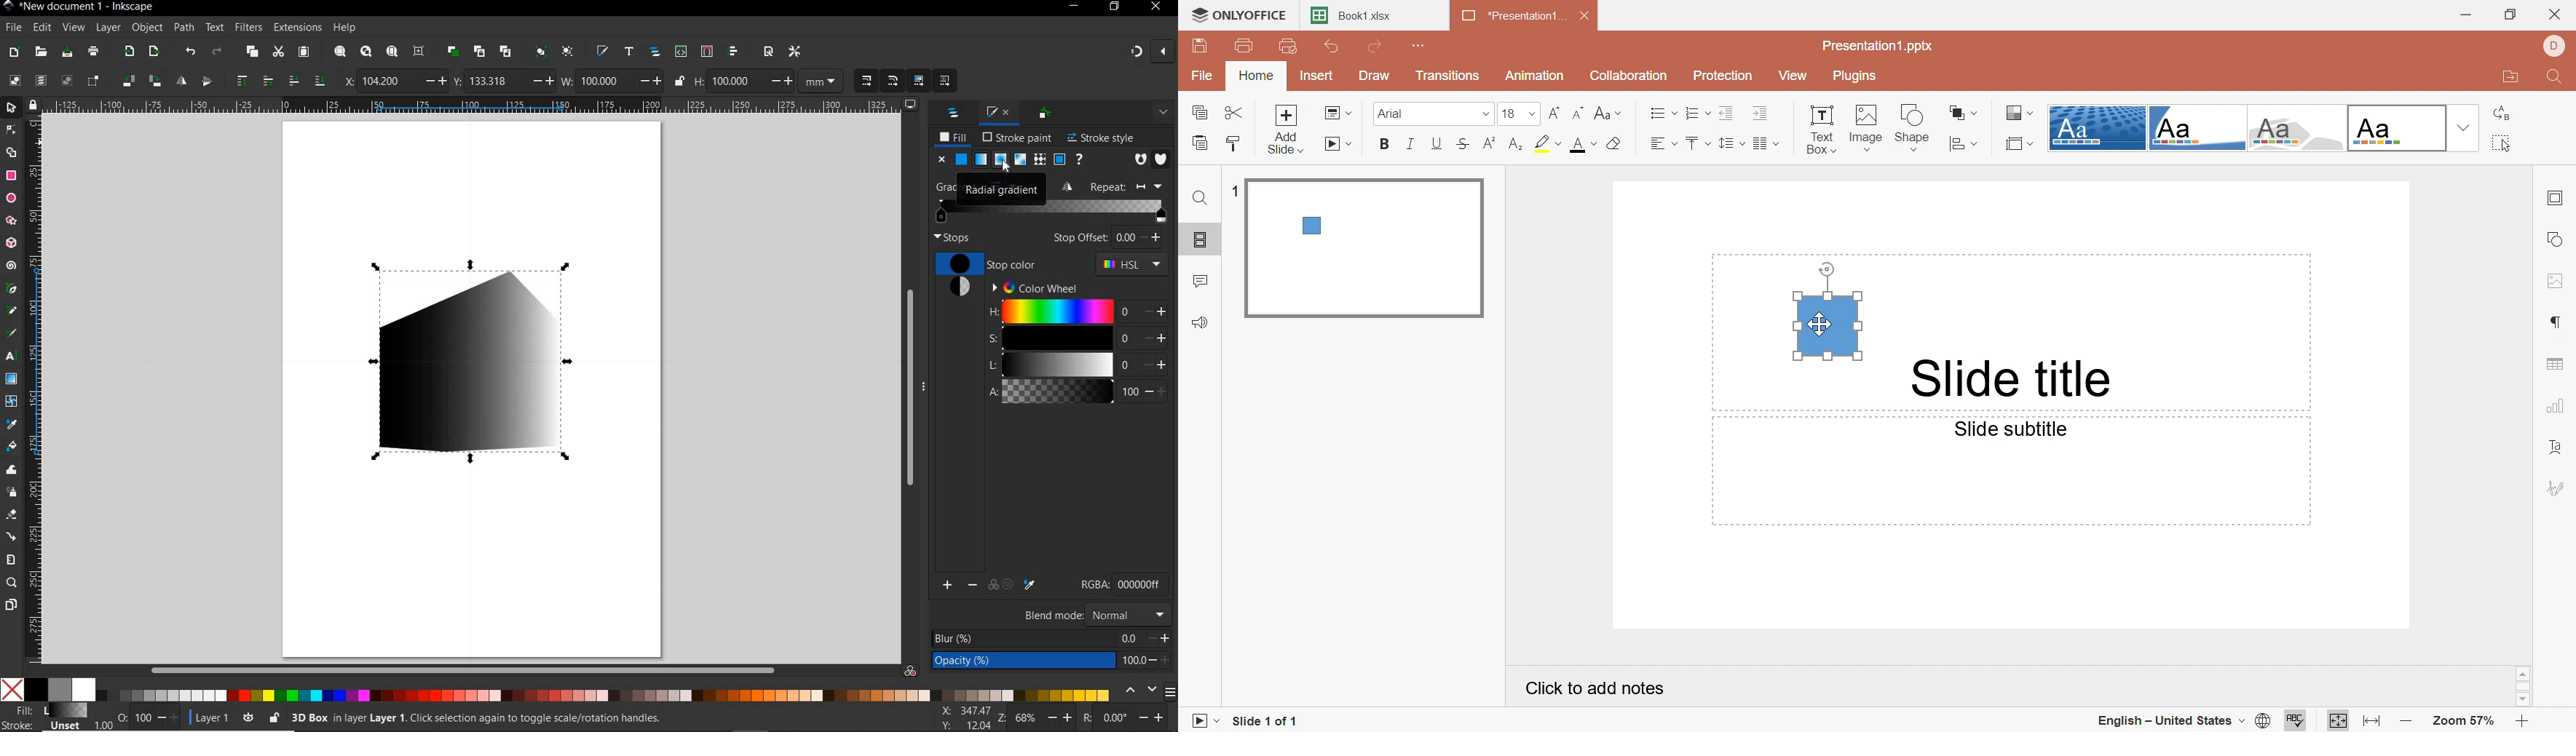  Describe the element at coordinates (12, 492) in the screenshot. I see `SPRAY TOOL` at that location.